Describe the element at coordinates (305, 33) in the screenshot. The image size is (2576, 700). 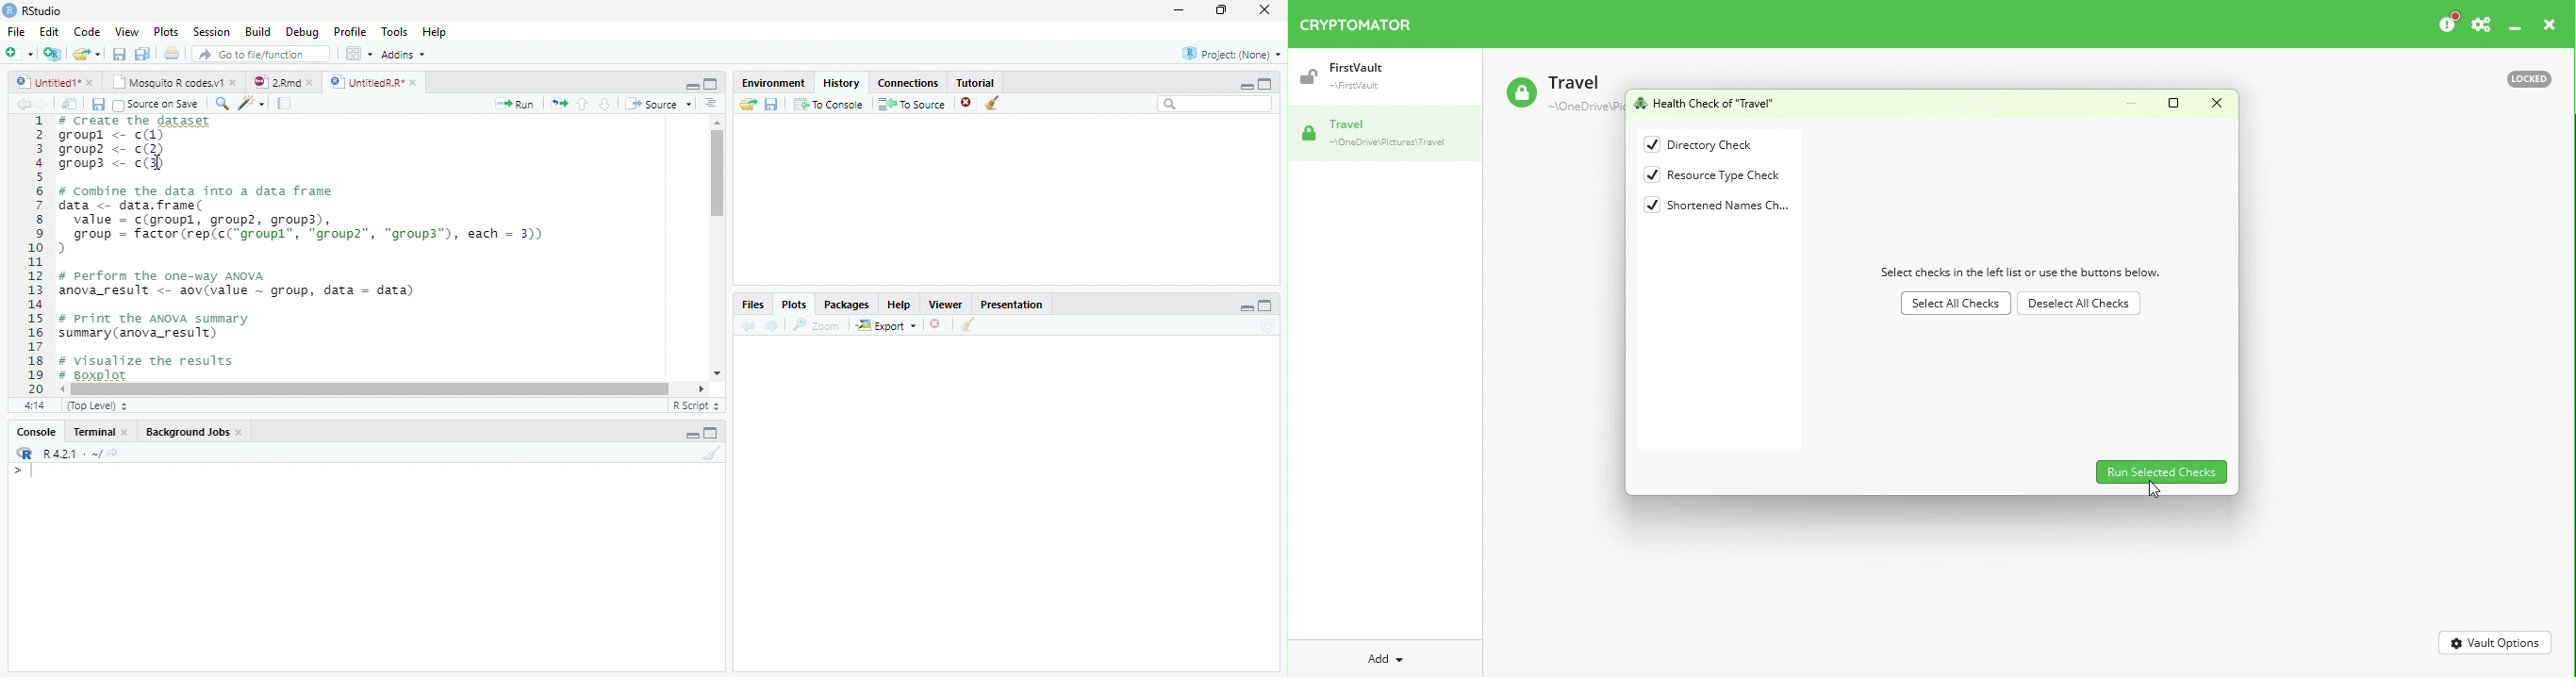
I see `debug` at that location.